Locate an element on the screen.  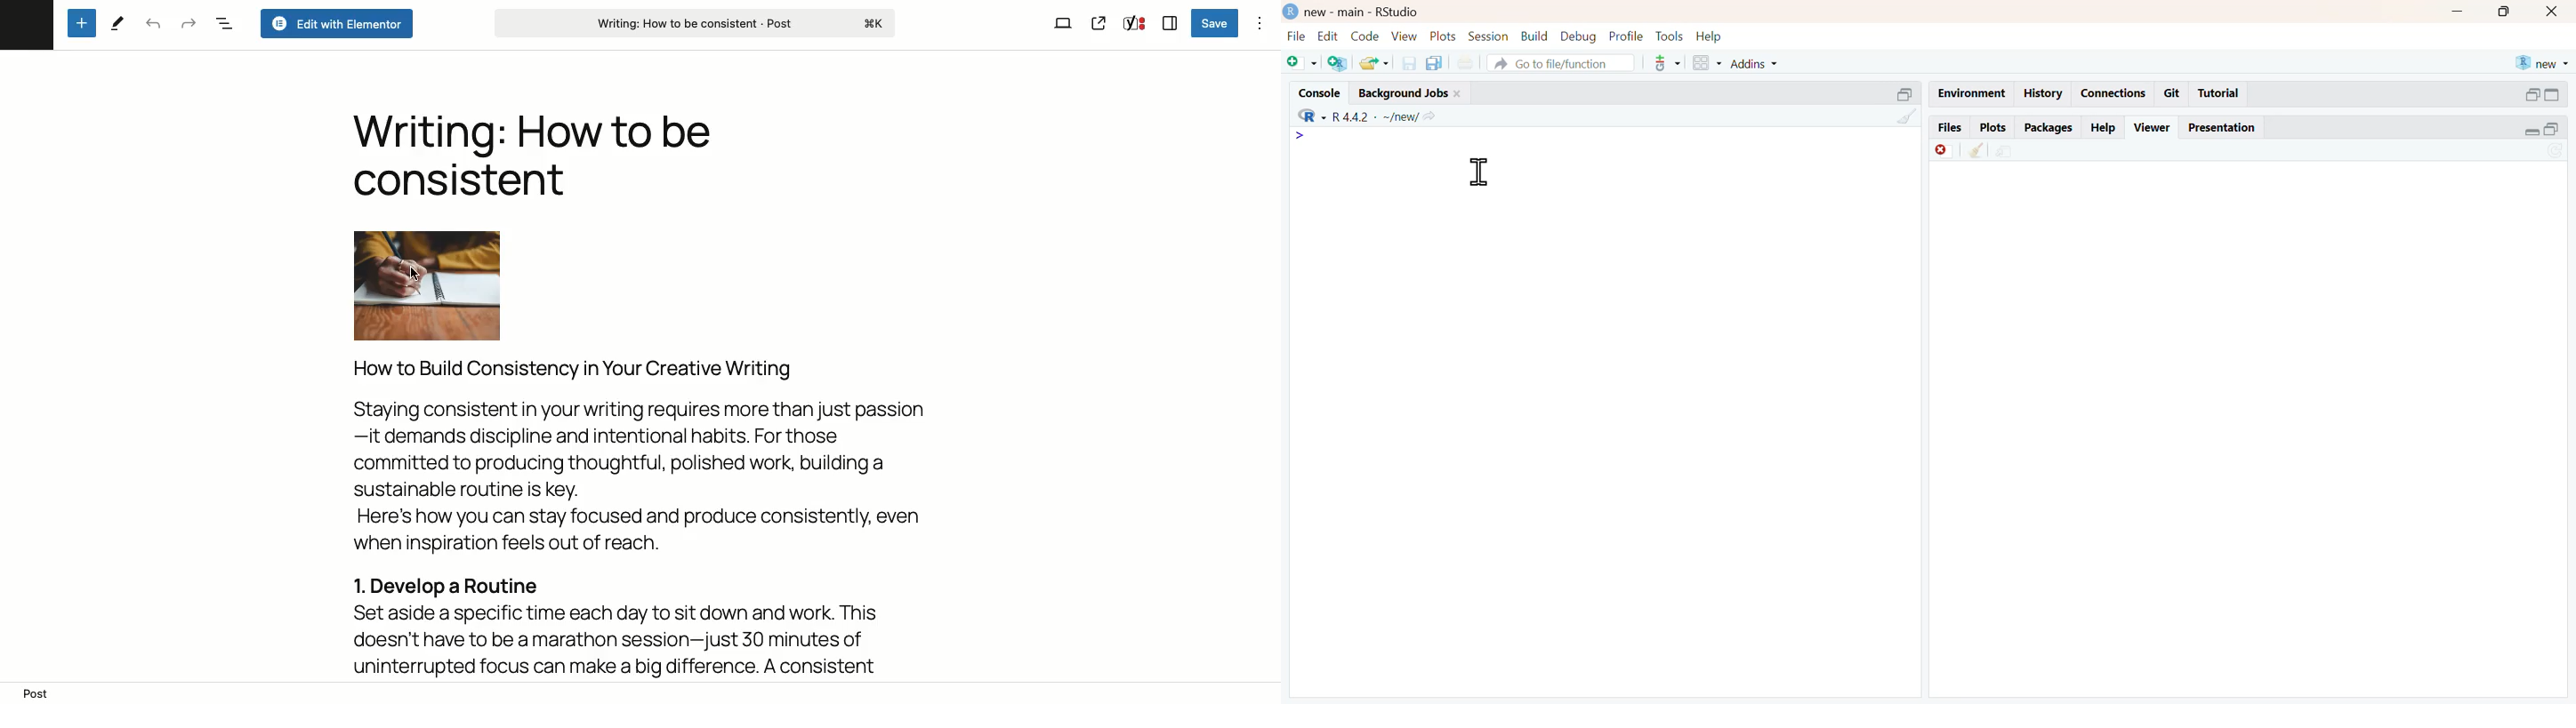
expand/collapse  is located at coordinates (1906, 94).